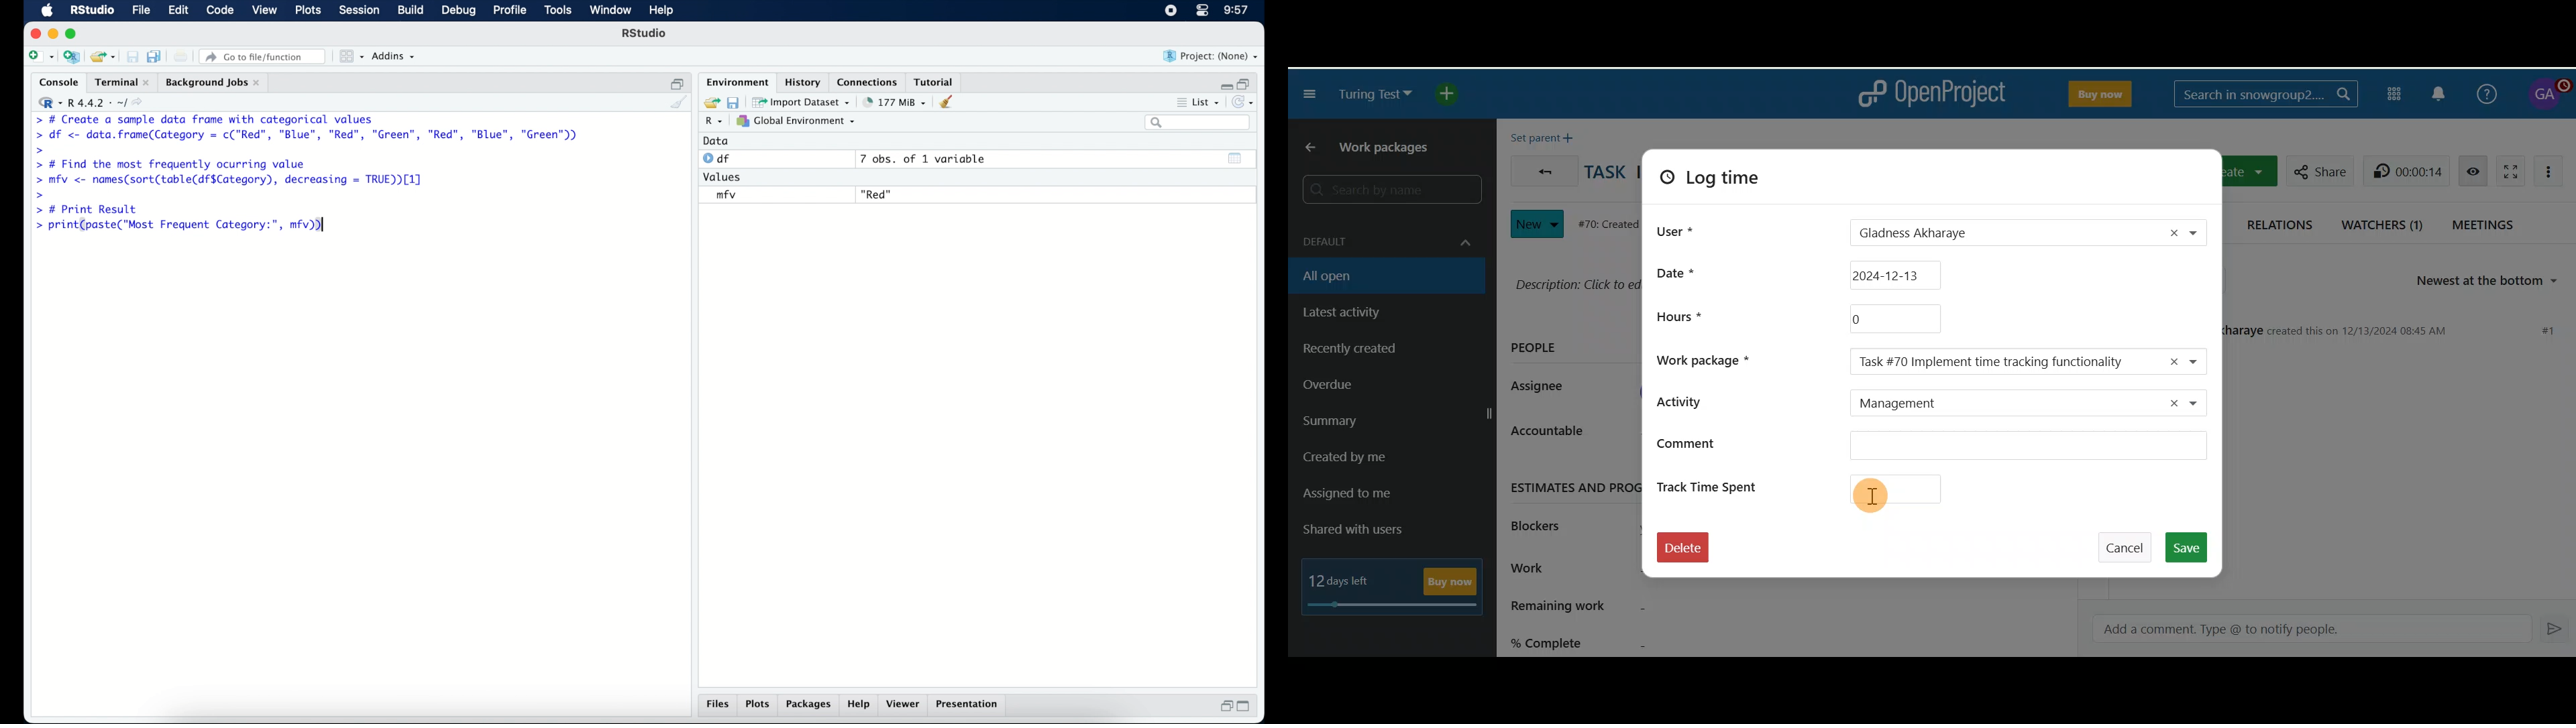 This screenshot has height=728, width=2576. What do you see at coordinates (861, 705) in the screenshot?
I see `help` at bounding box center [861, 705].